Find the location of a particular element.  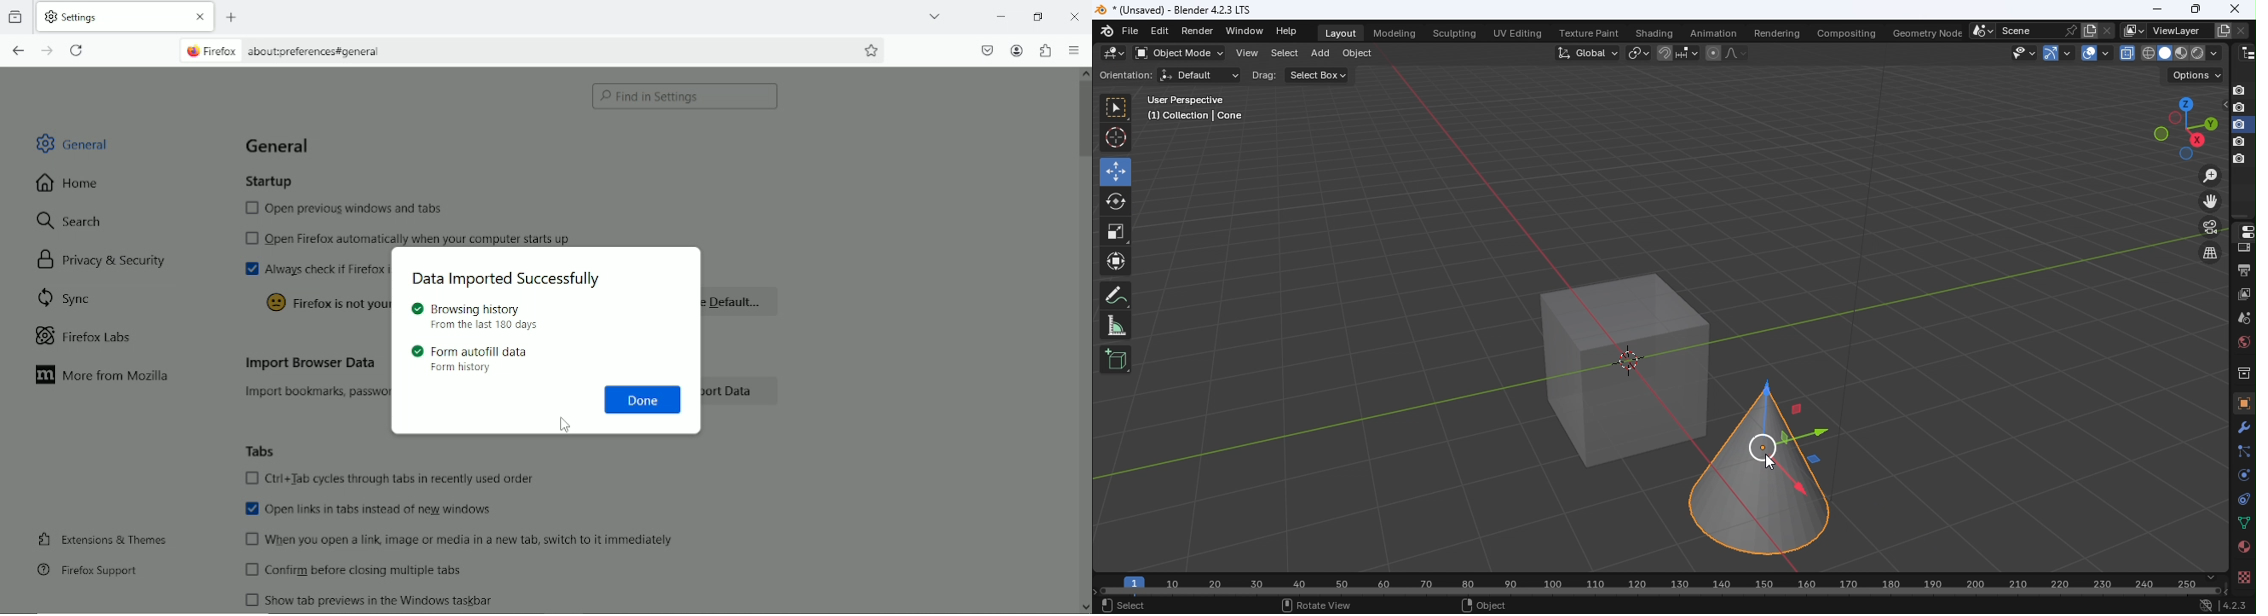

Select box is located at coordinates (1319, 77).